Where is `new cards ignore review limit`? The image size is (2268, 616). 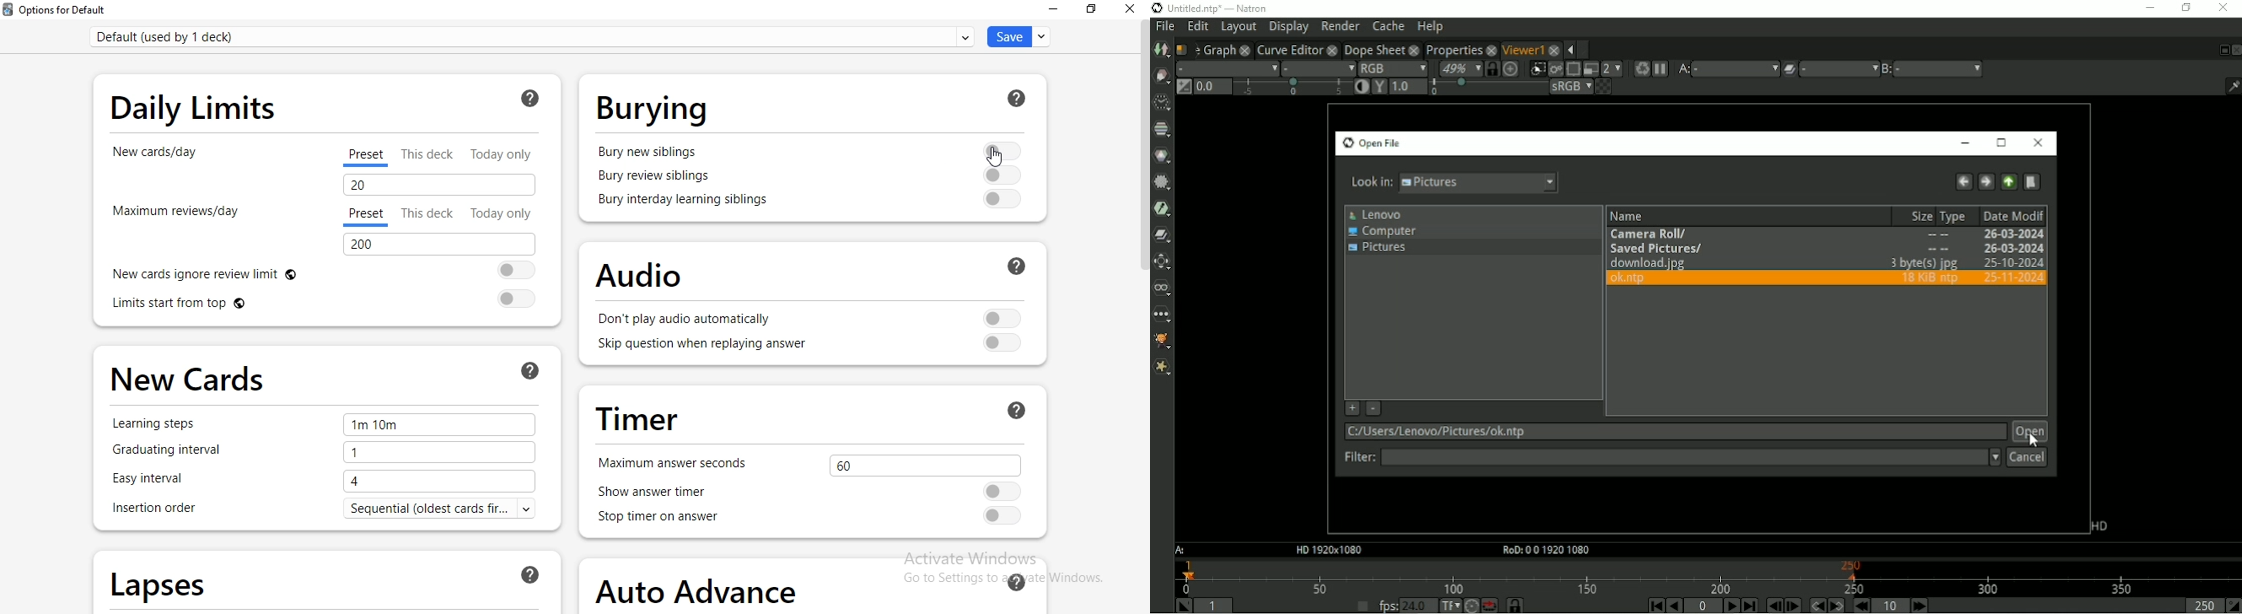
new cards ignore review limit is located at coordinates (219, 272).